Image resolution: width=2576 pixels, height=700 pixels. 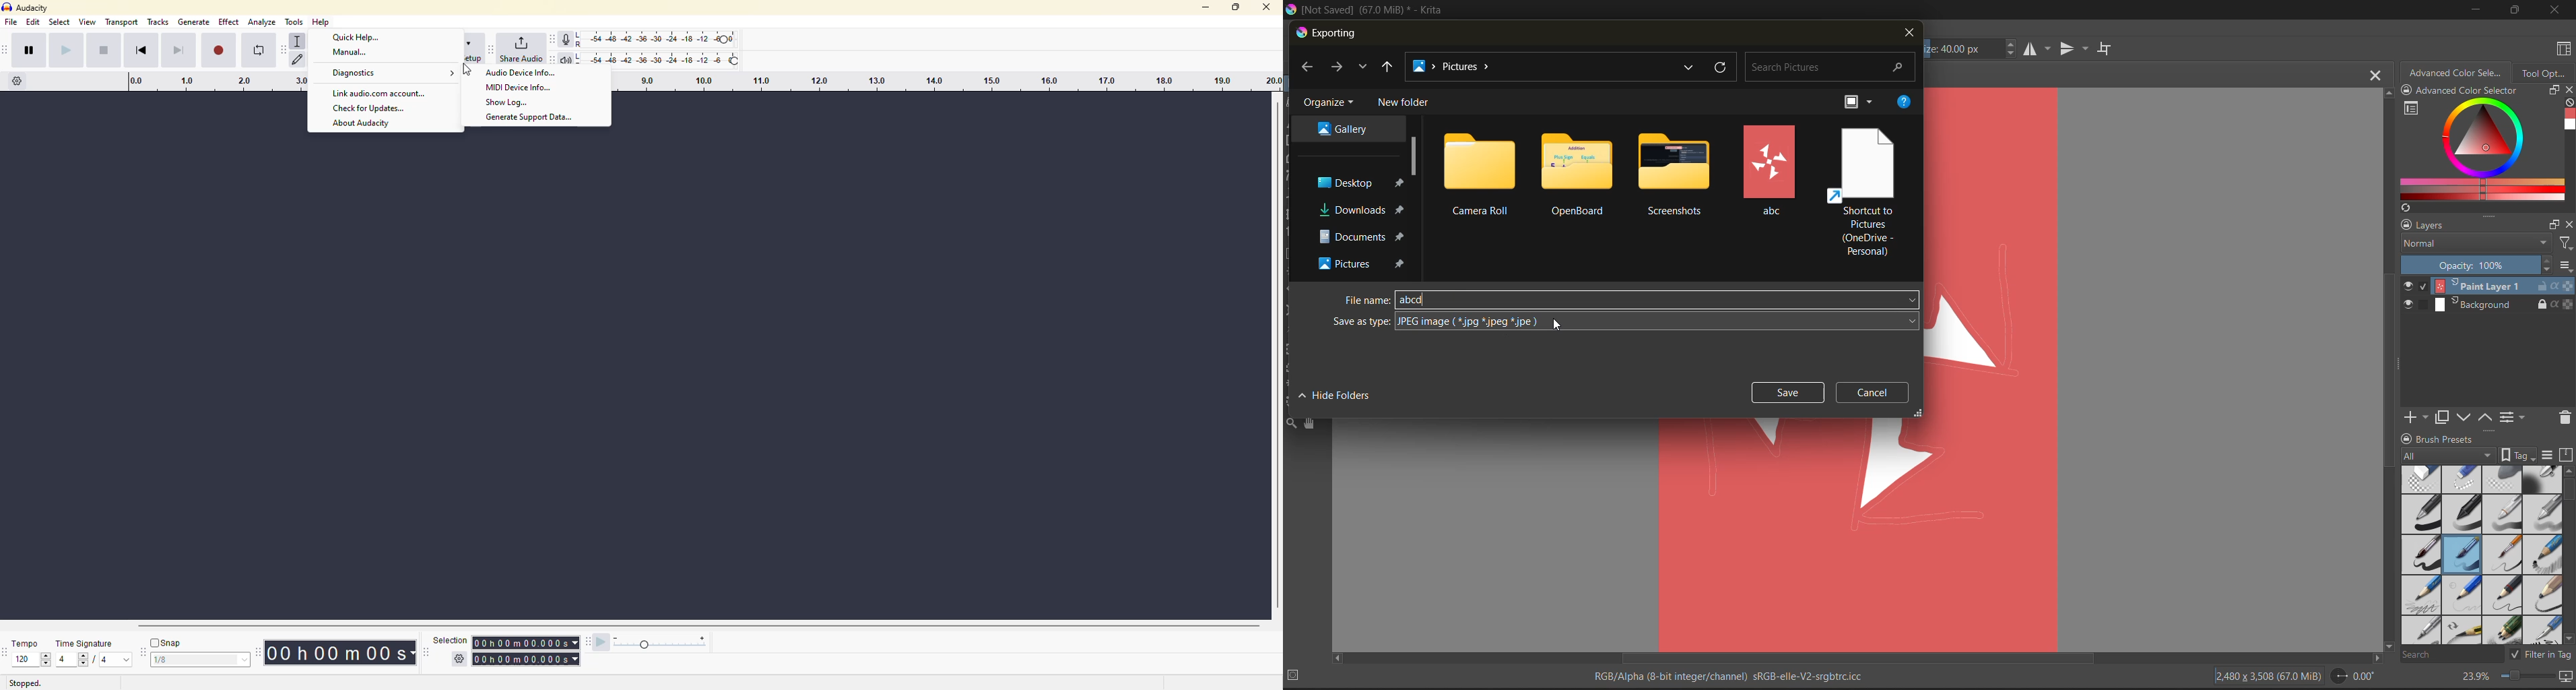 What do you see at coordinates (363, 124) in the screenshot?
I see `‘About Audacity` at bounding box center [363, 124].